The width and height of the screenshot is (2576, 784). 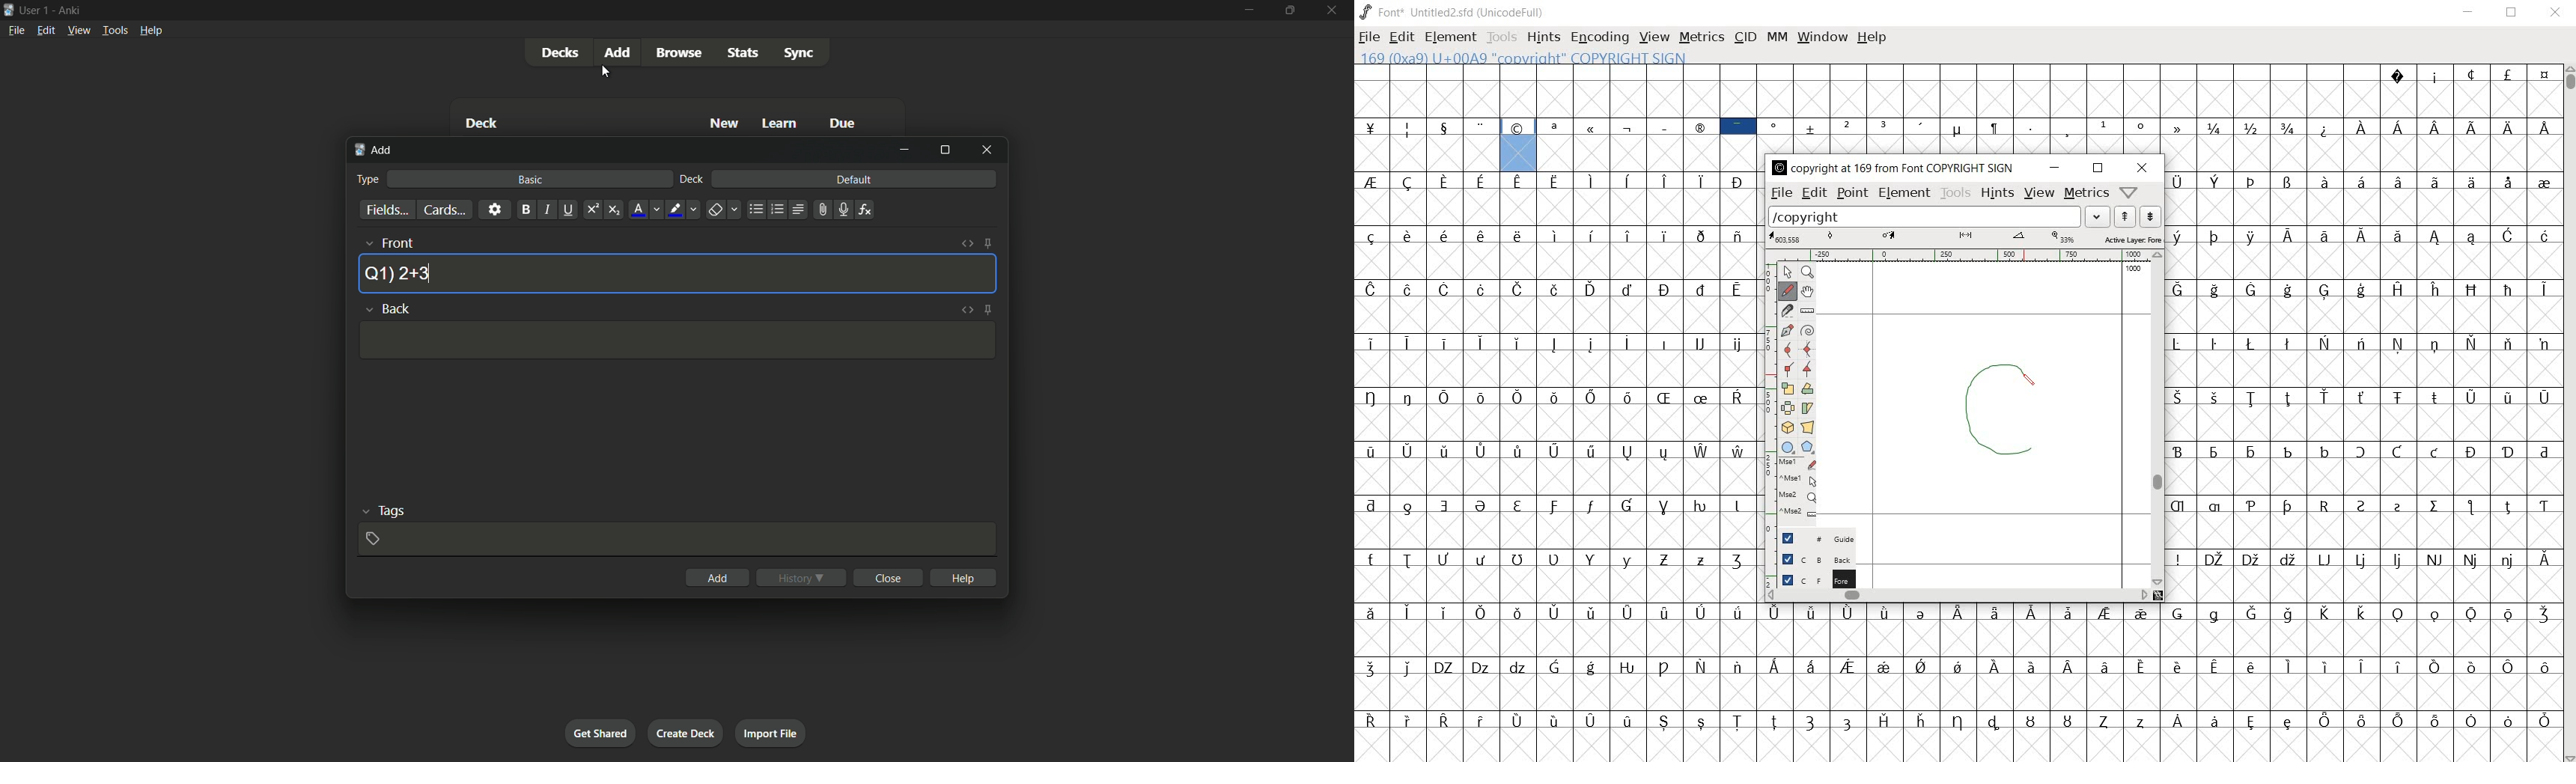 I want to click on create deck, so click(x=684, y=732).